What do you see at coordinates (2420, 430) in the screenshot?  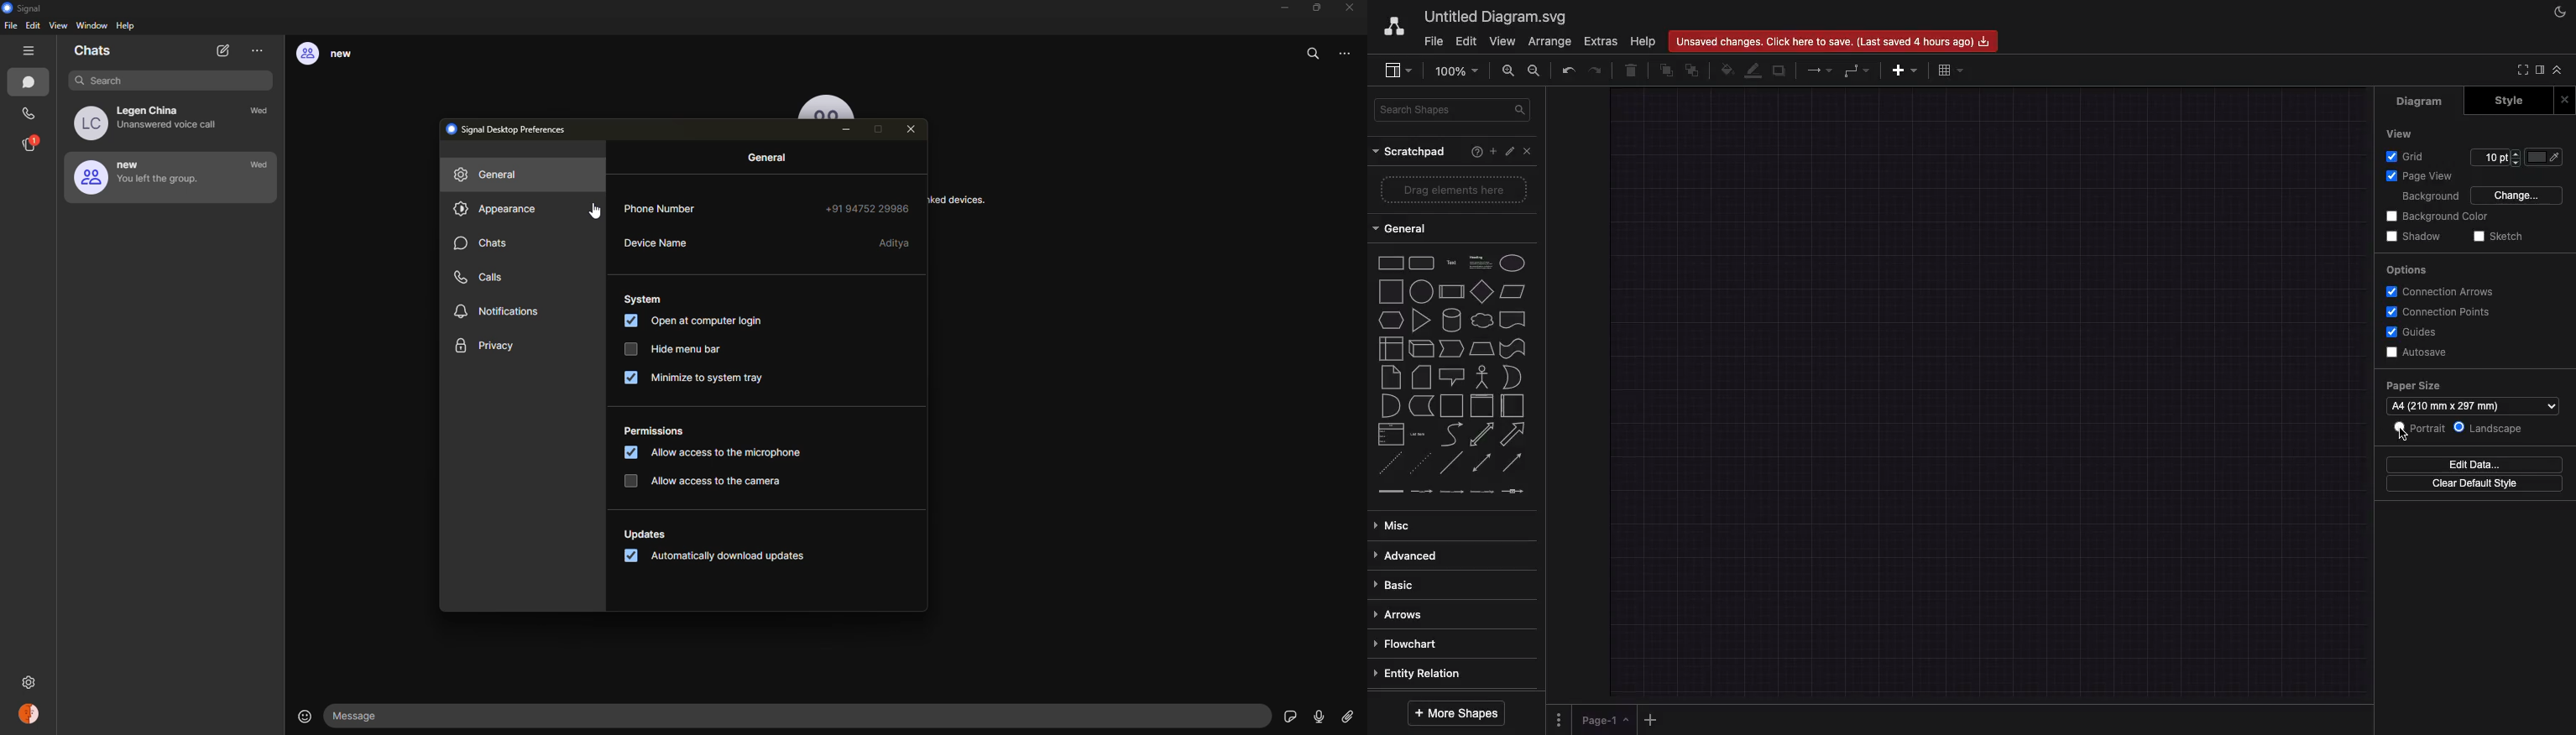 I see `Portrait` at bounding box center [2420, 430].